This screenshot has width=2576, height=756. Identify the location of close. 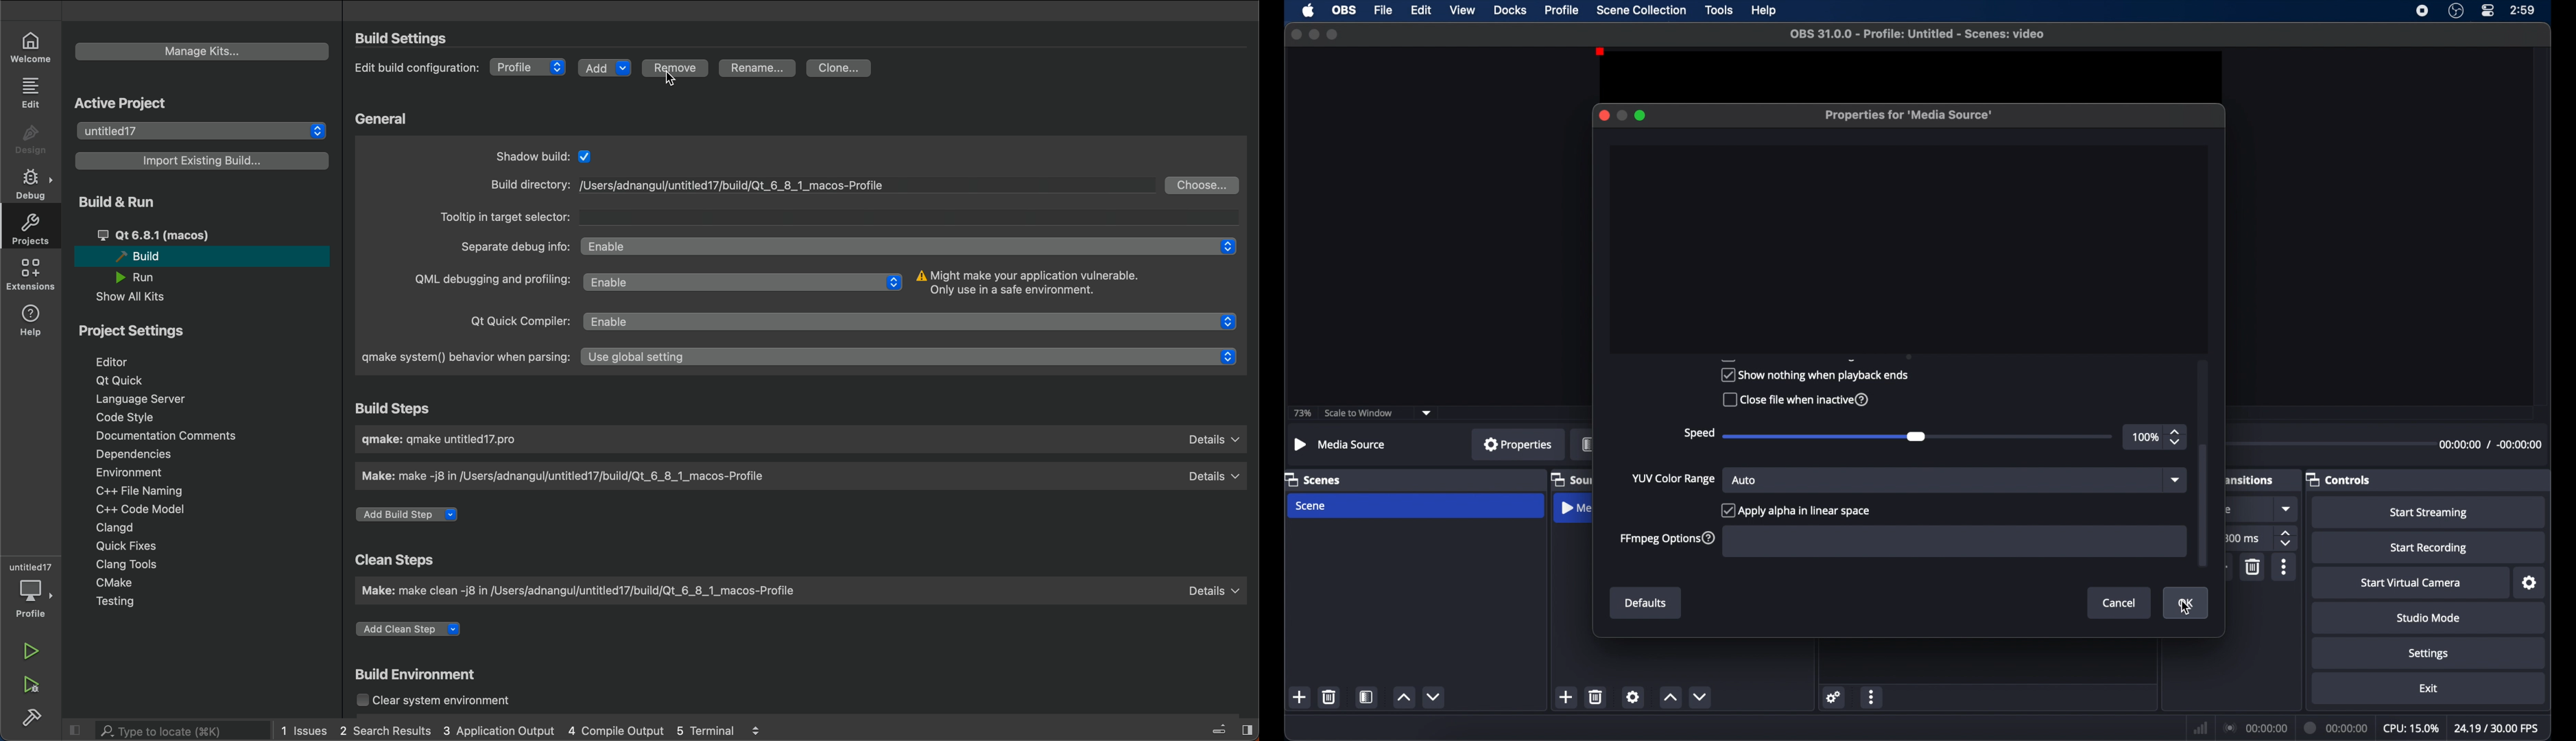
(1296, 34).